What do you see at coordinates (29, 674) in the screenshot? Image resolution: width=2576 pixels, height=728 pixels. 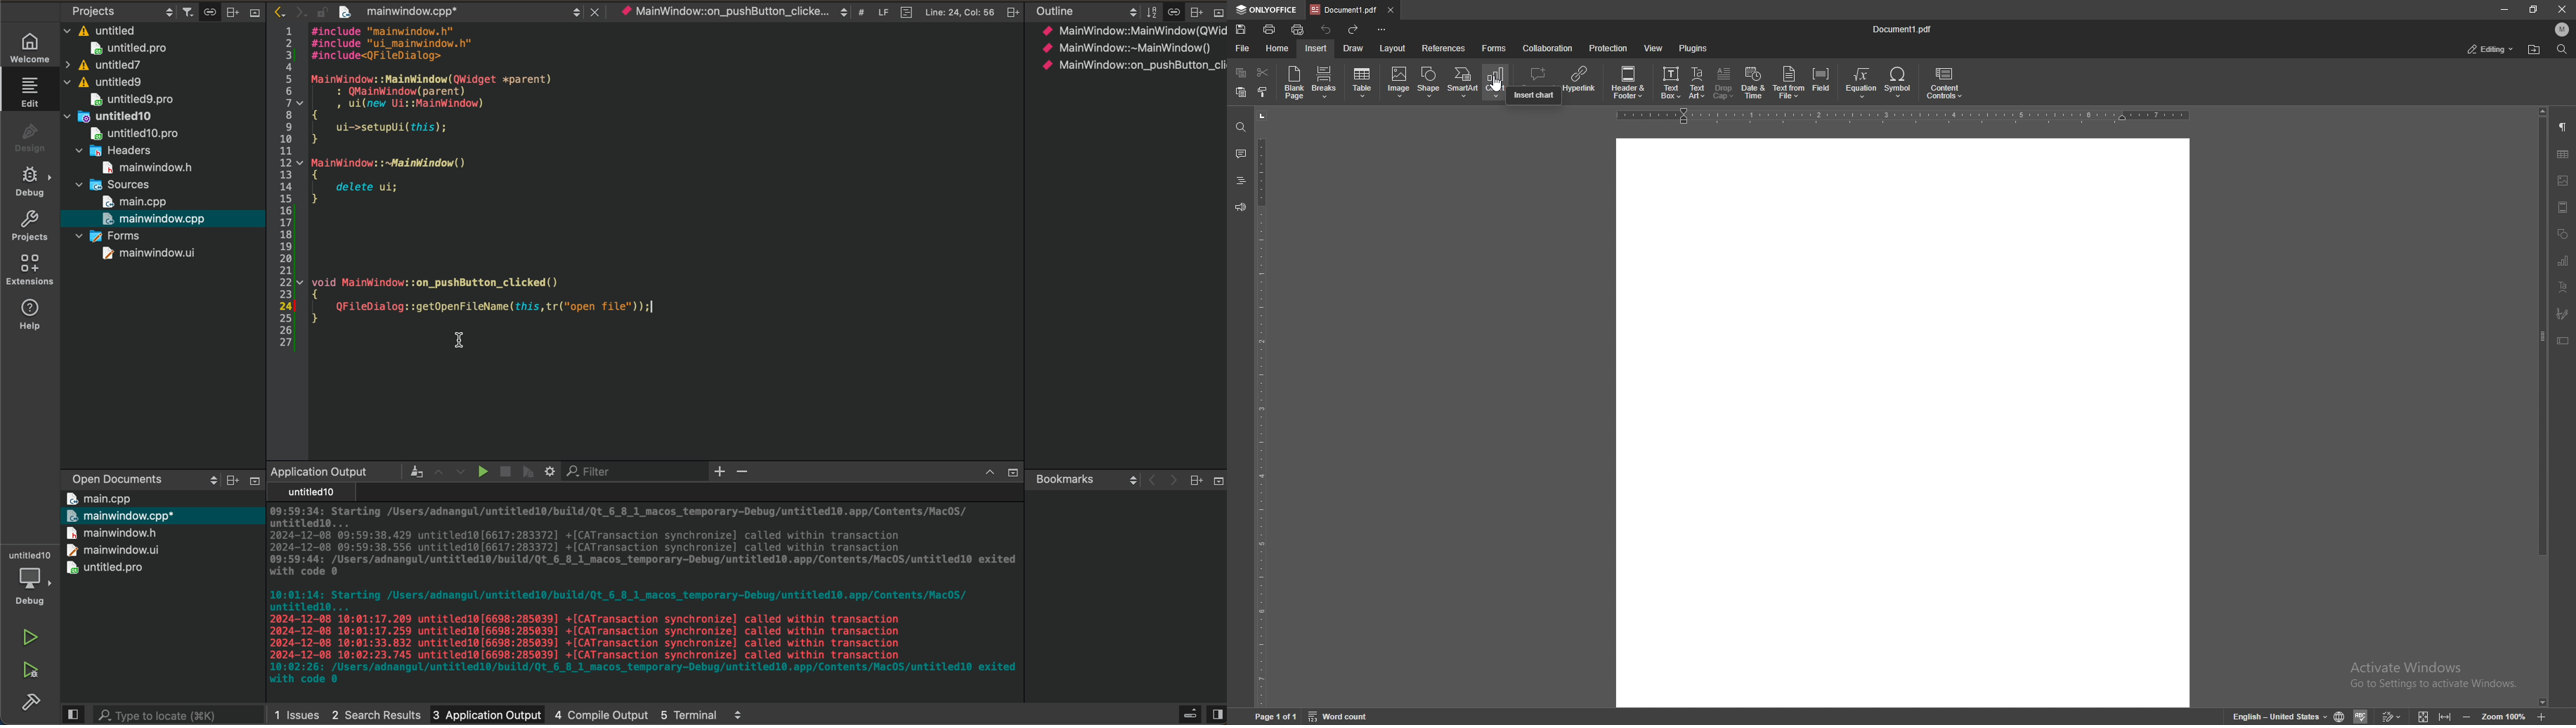 I see `run and debug` at bounding box center [29, 674].